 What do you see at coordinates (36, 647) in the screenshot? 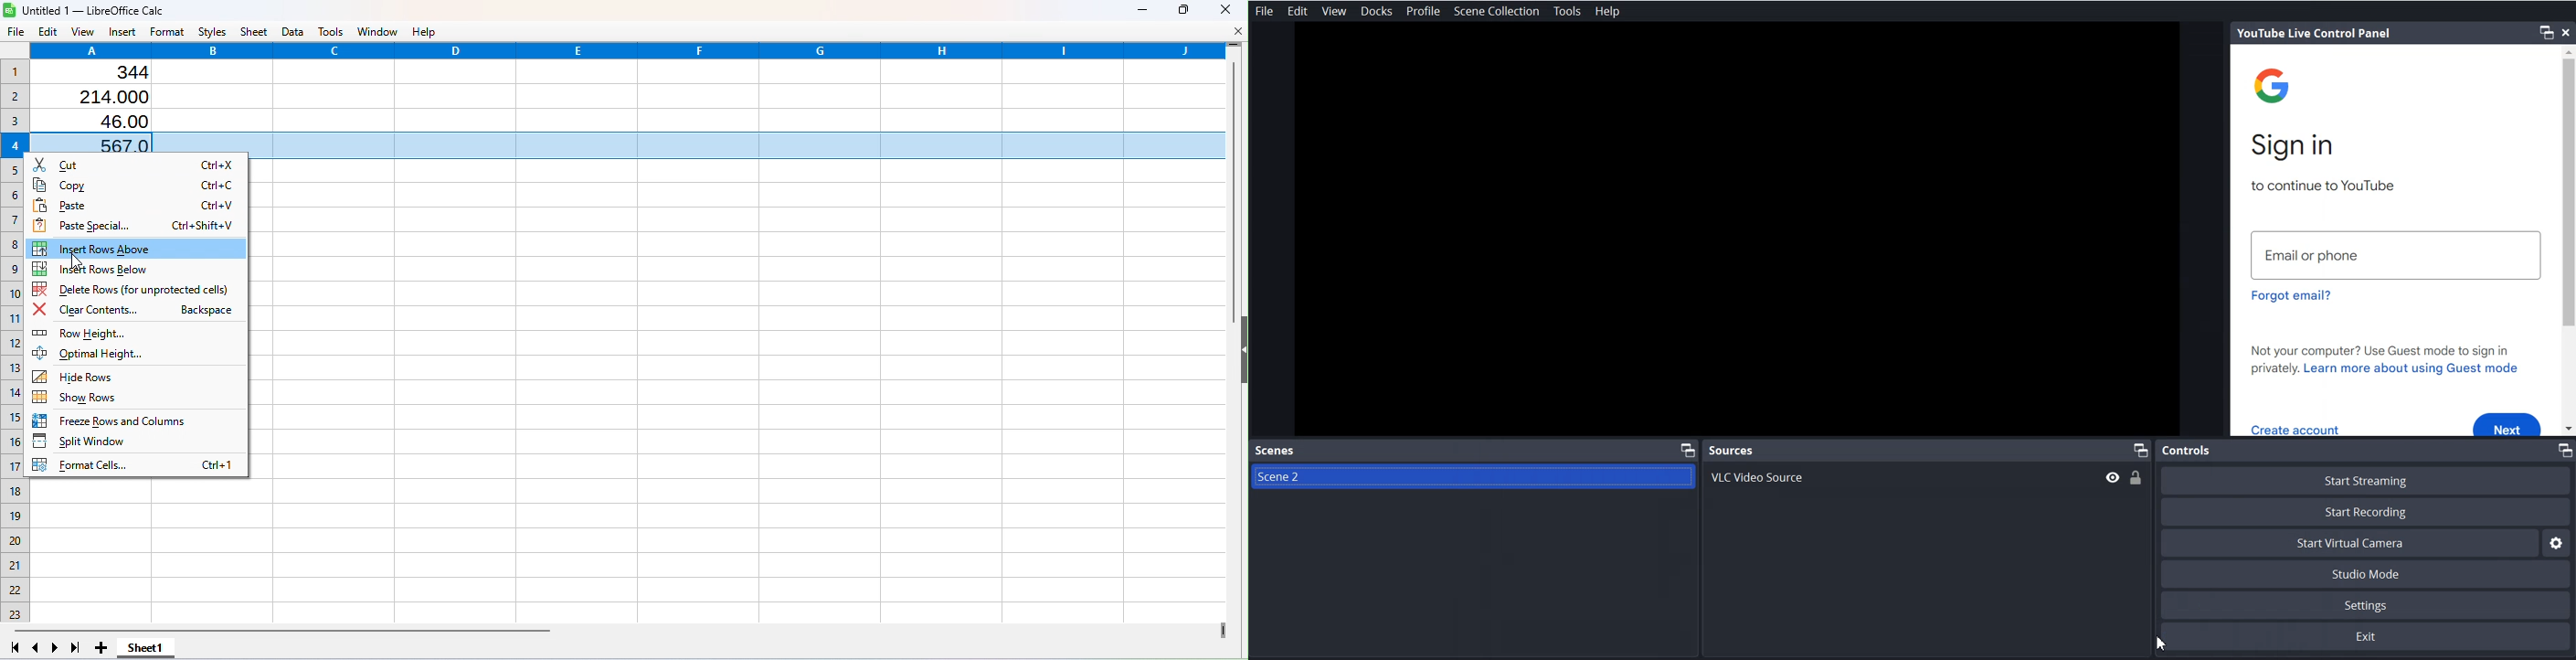
I see `Scroll to previous sheet` at bounding box center [36, 647].